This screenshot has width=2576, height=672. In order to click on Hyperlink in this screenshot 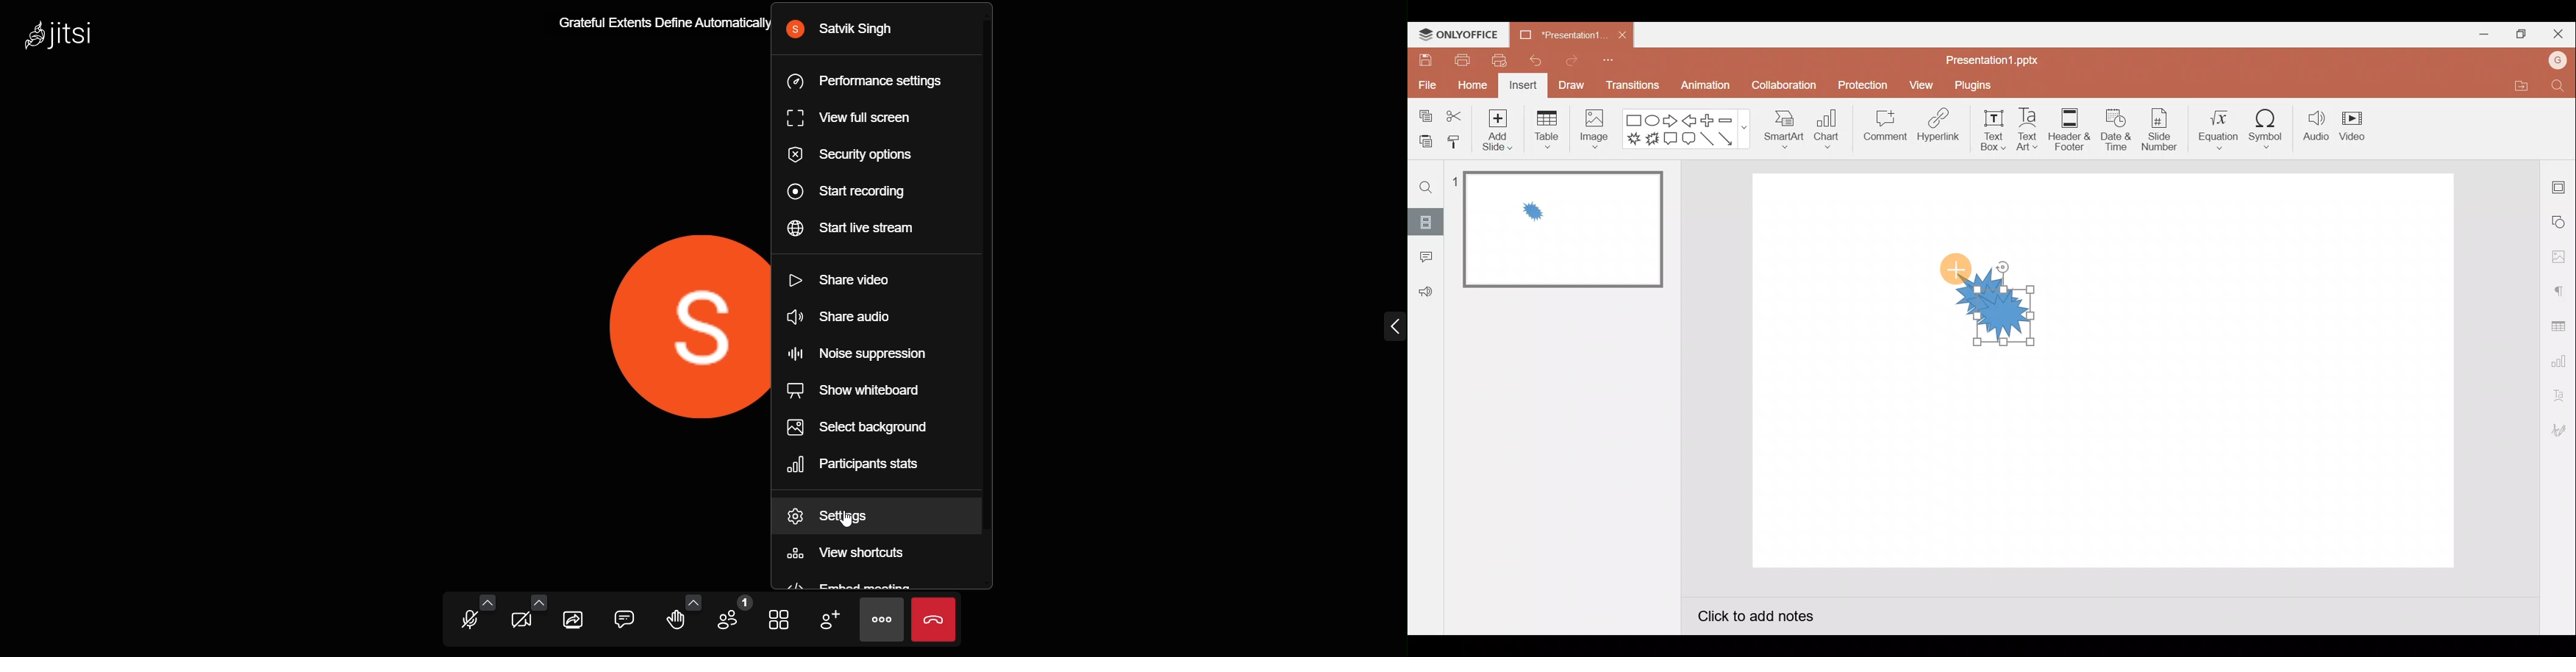, I will do `click(1937, 128)`.